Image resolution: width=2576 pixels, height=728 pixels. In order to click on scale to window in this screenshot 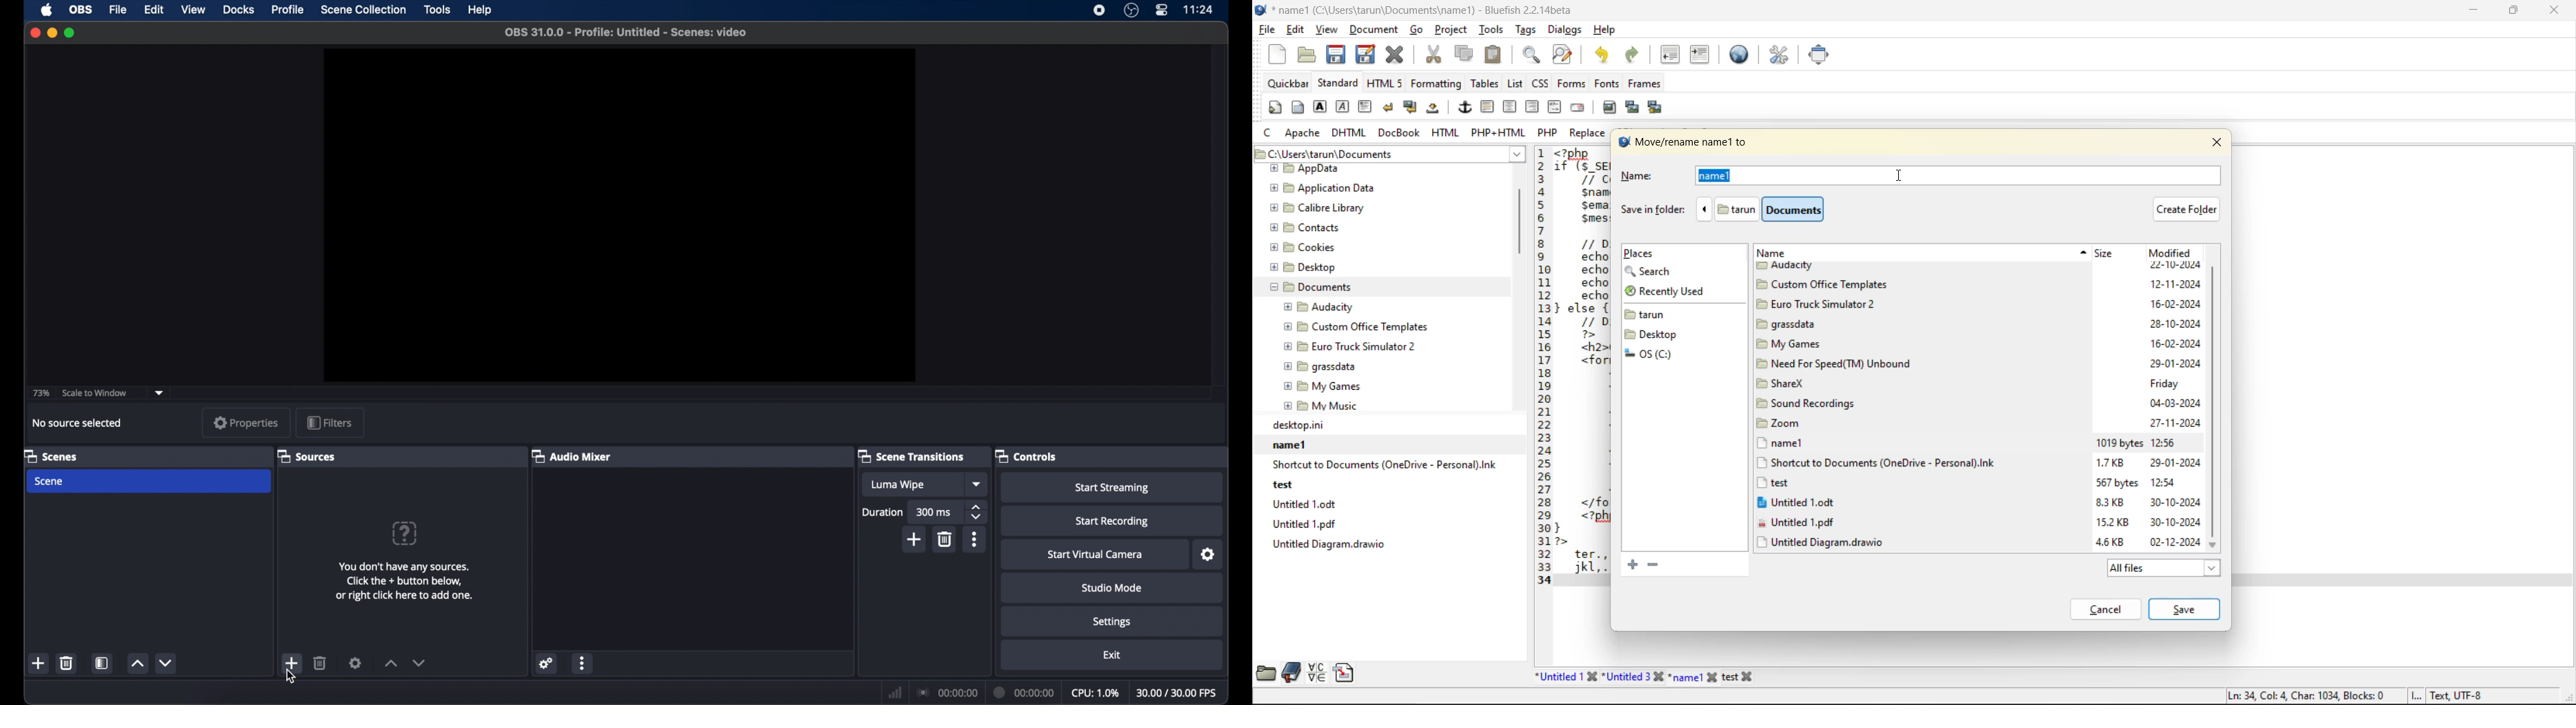, I will do `click(95, 393)`.